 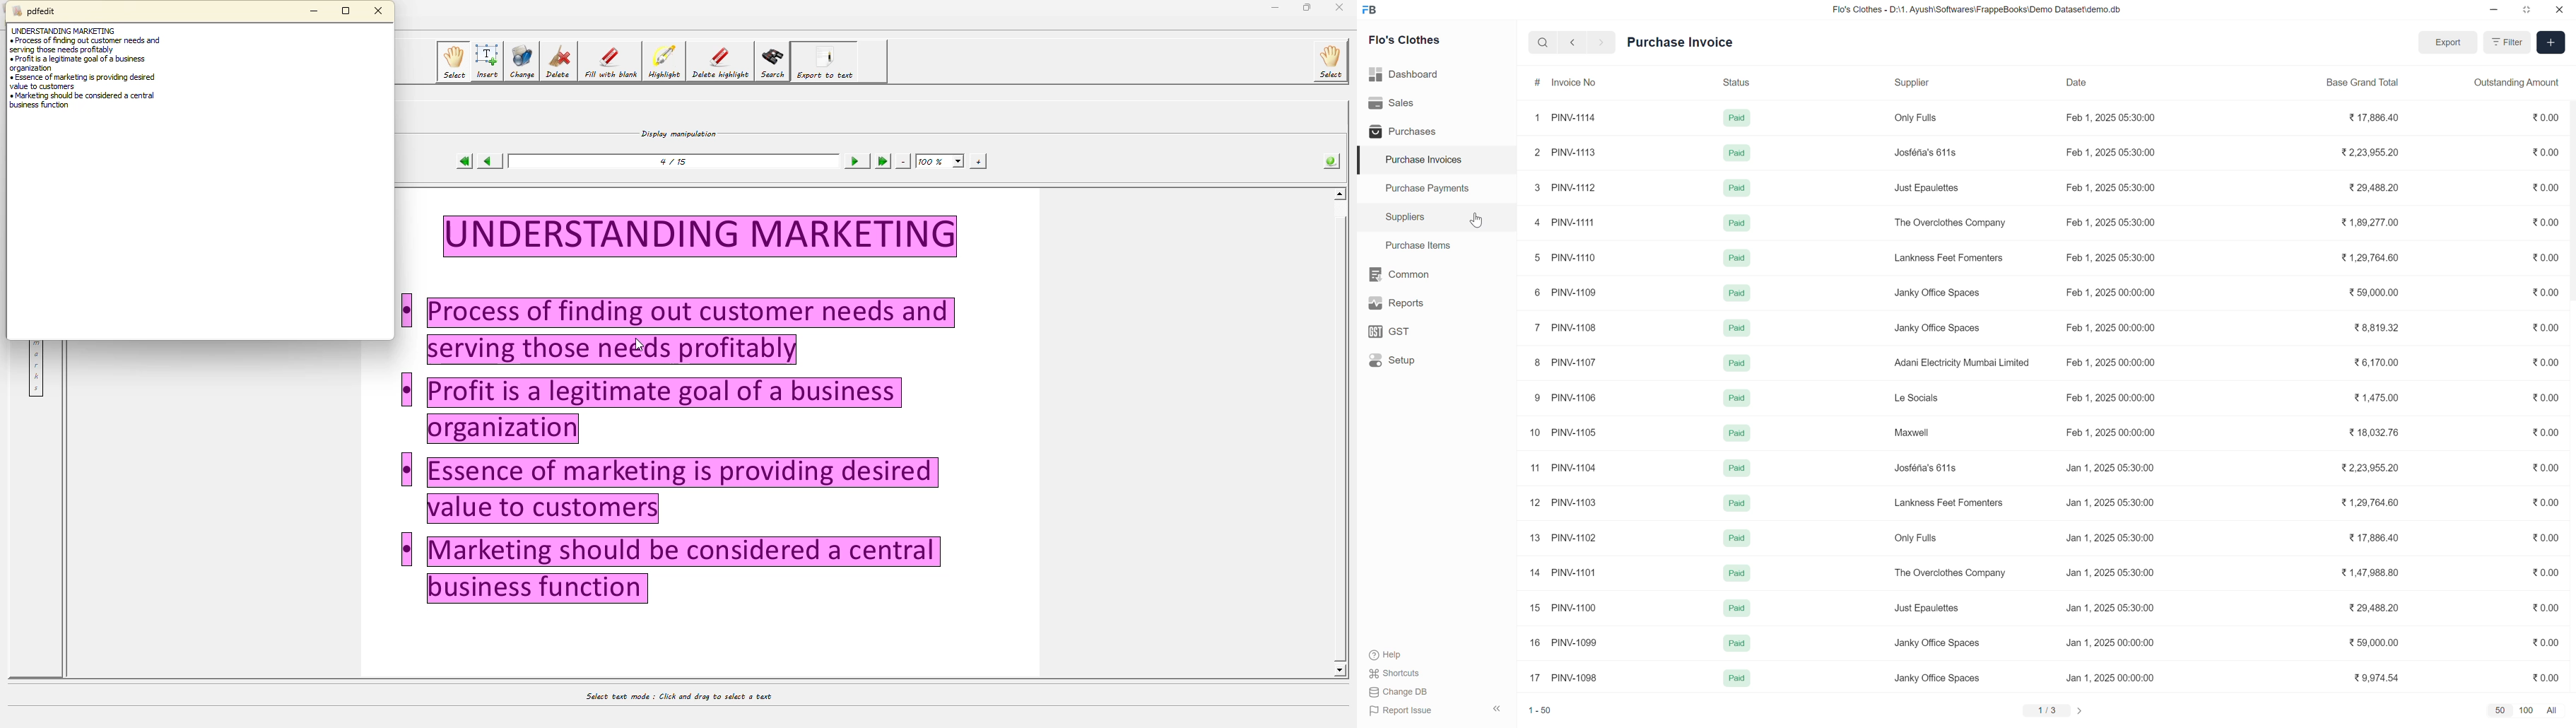 What do you see at coordinates (1736, 363) in the screenshot?
I see `paid` at bounding box center [1736, 363].